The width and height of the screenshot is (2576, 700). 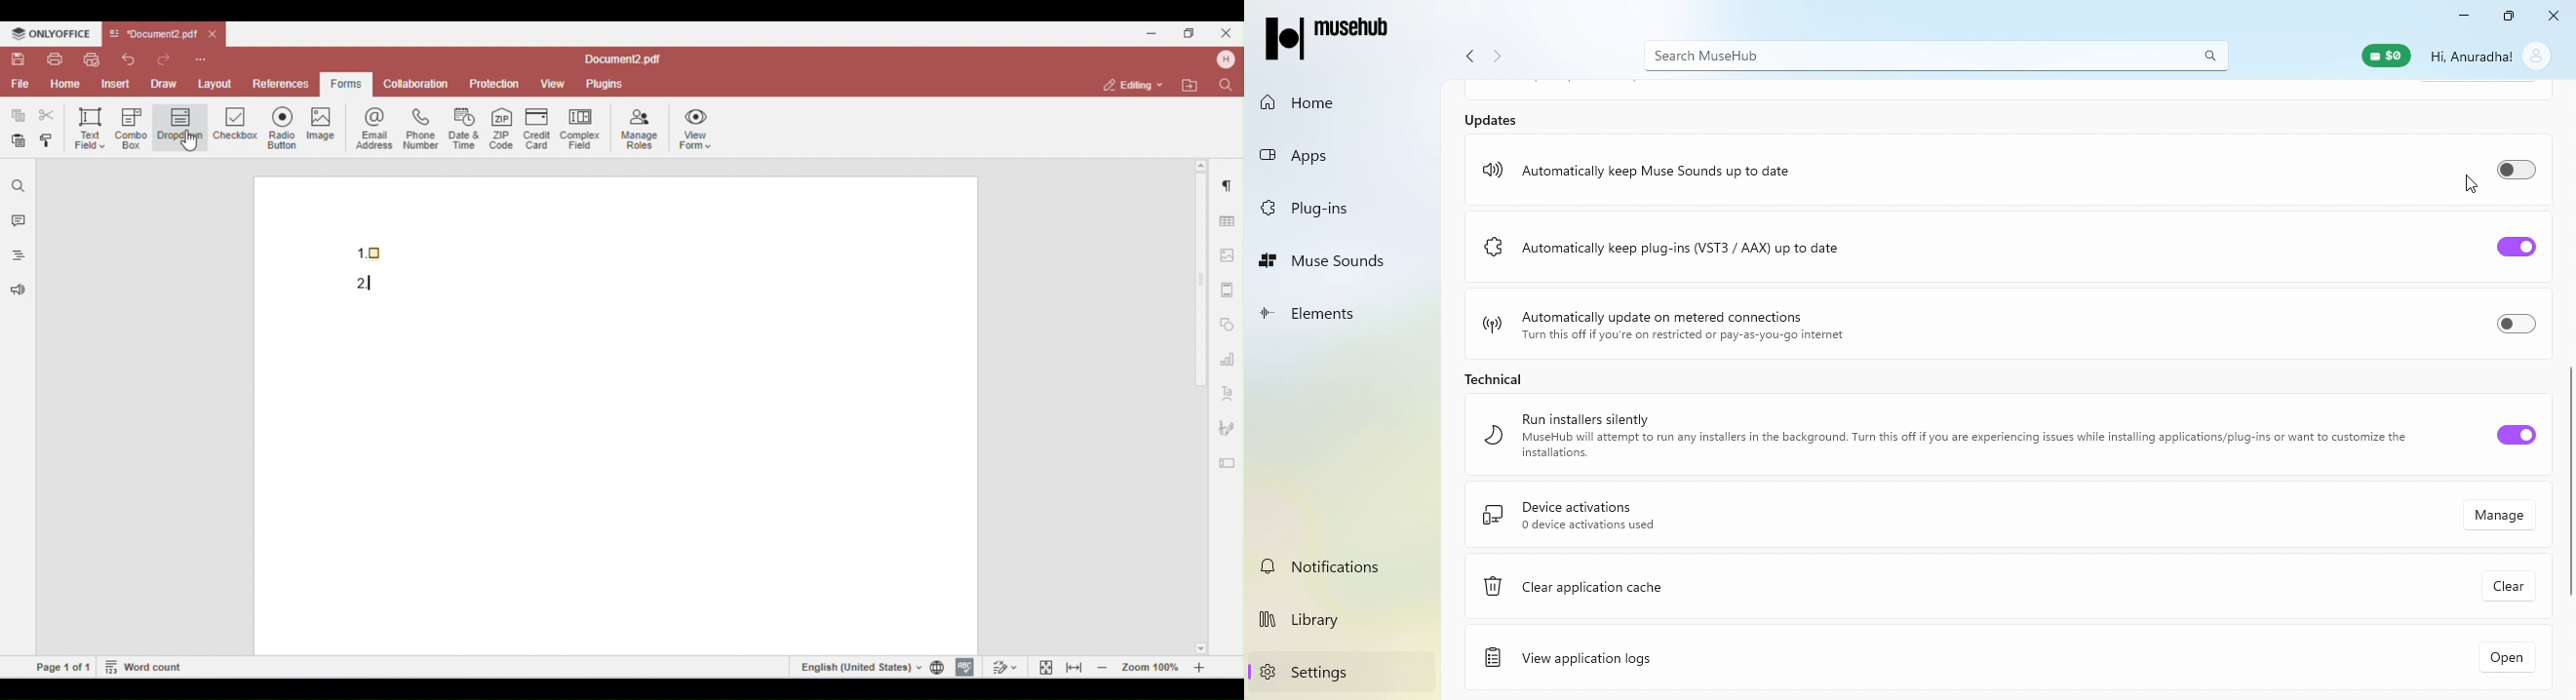 What do you see at coordinates (1346, 565) in the screenshot?
I see `Notifications` at bounding box center [1346, 565].